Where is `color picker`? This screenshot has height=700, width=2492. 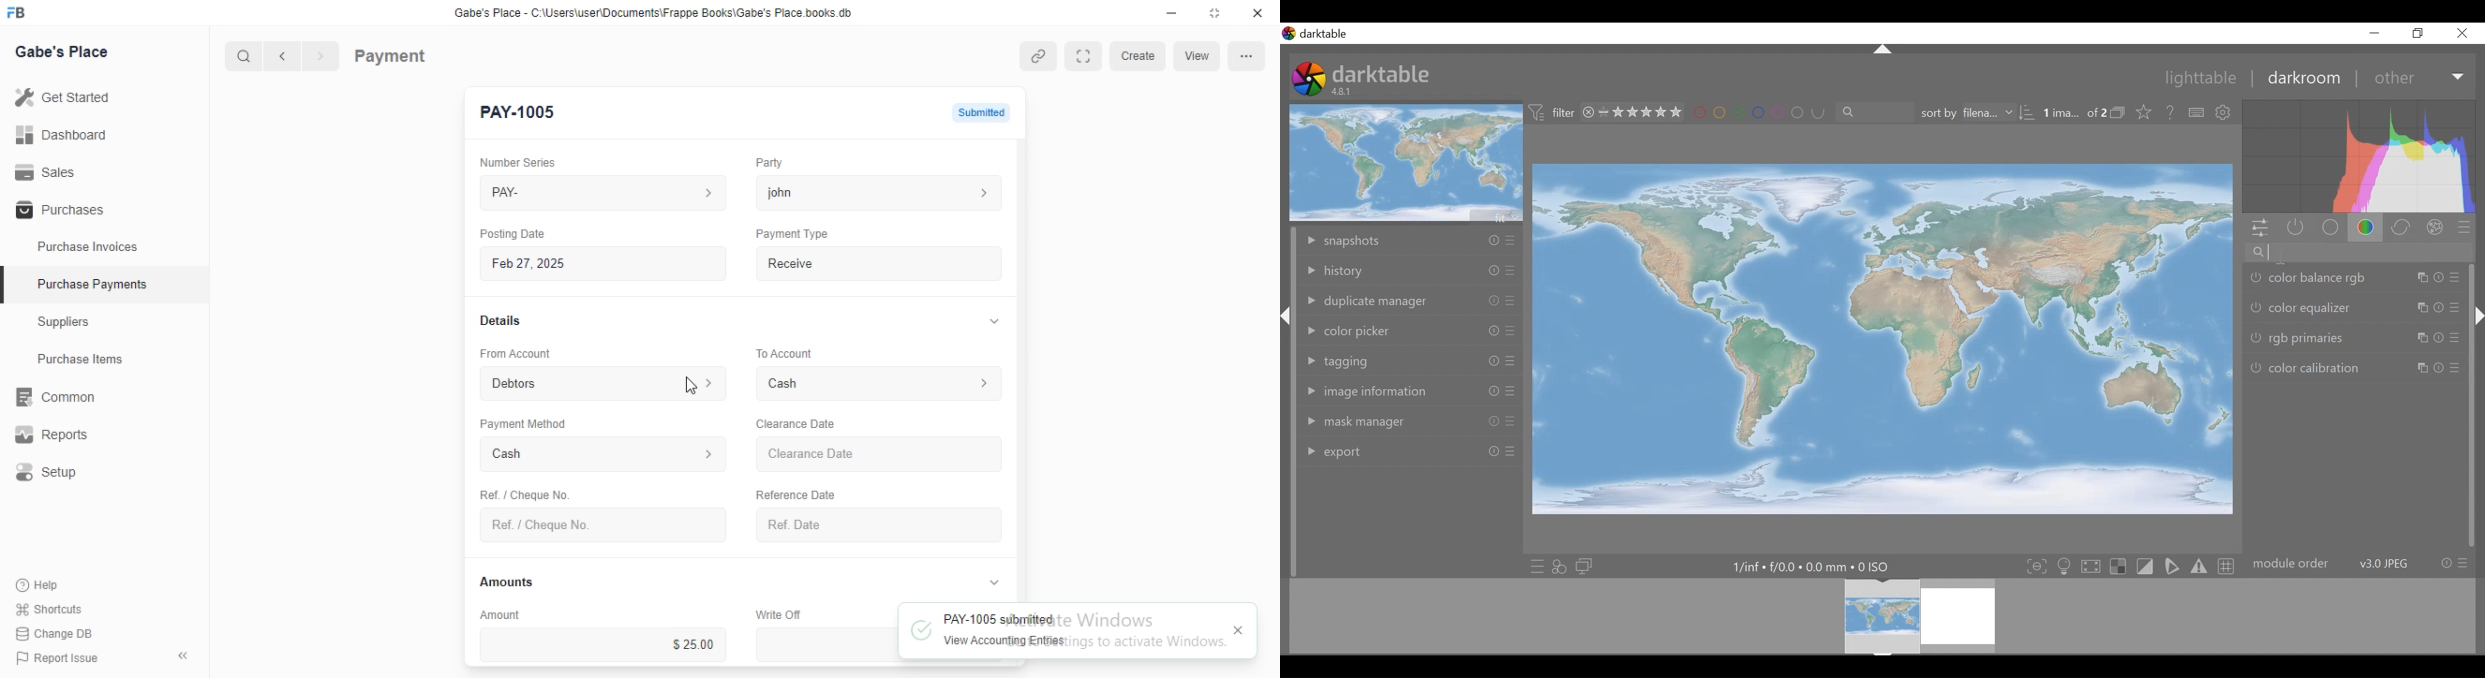 color picker is located at coordinates (1411, 331).